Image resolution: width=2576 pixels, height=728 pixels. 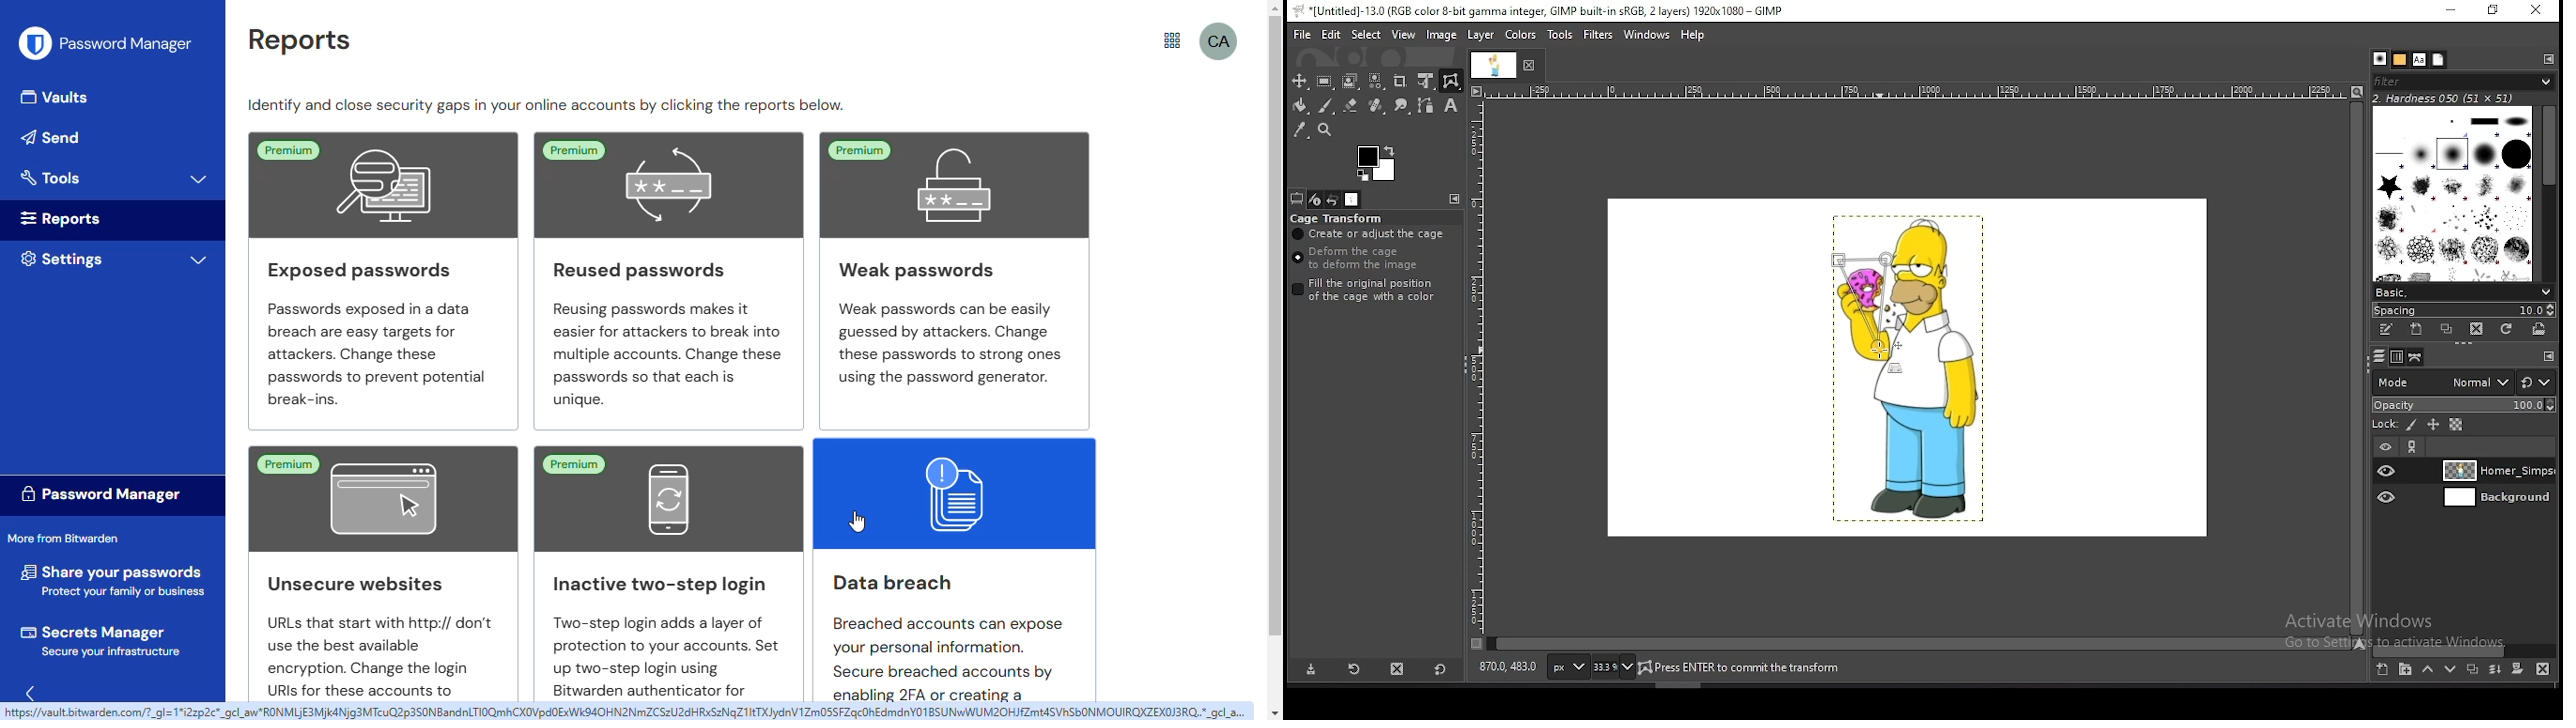 I want to click on layer, so click(x=2496, y=471).